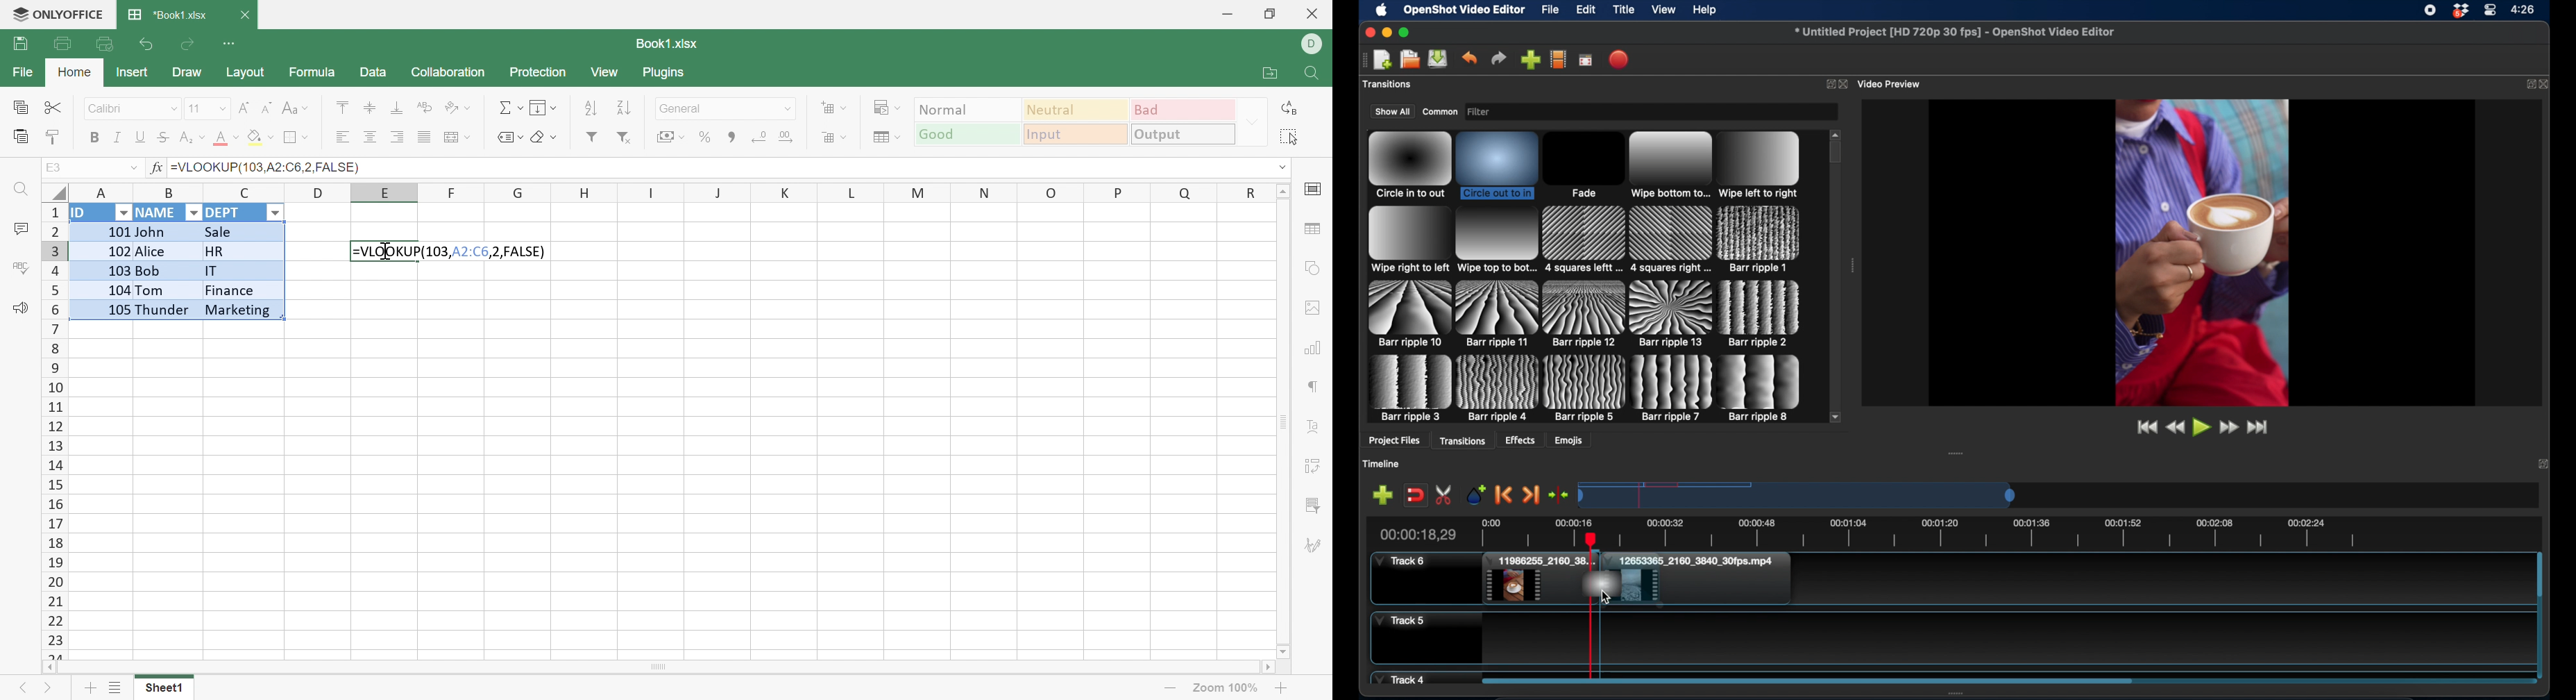 Image resolution: width=2576 pixels, height=700 pixels. Describe the element at coordinates (971, 111) in the screenshot. I see `Normal` at that location.